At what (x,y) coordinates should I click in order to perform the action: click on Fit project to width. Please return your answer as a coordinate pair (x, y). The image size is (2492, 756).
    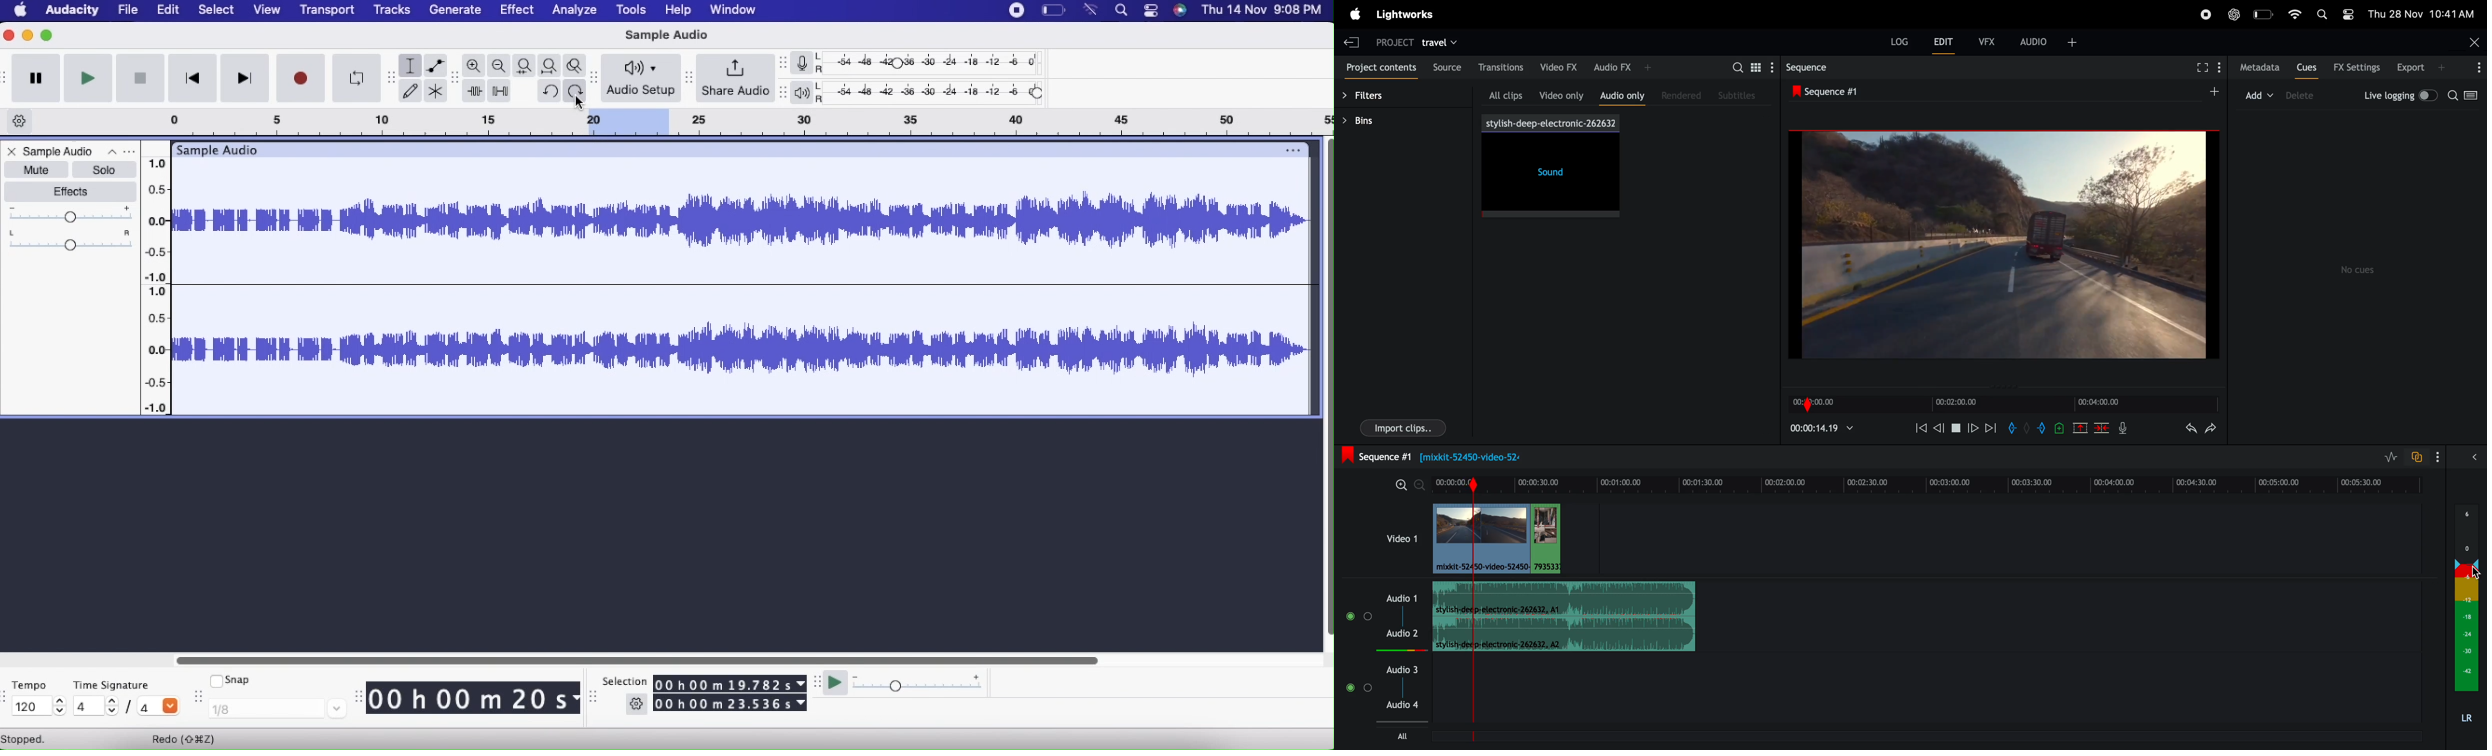
    Looking at the image, I should click on (550, 66).